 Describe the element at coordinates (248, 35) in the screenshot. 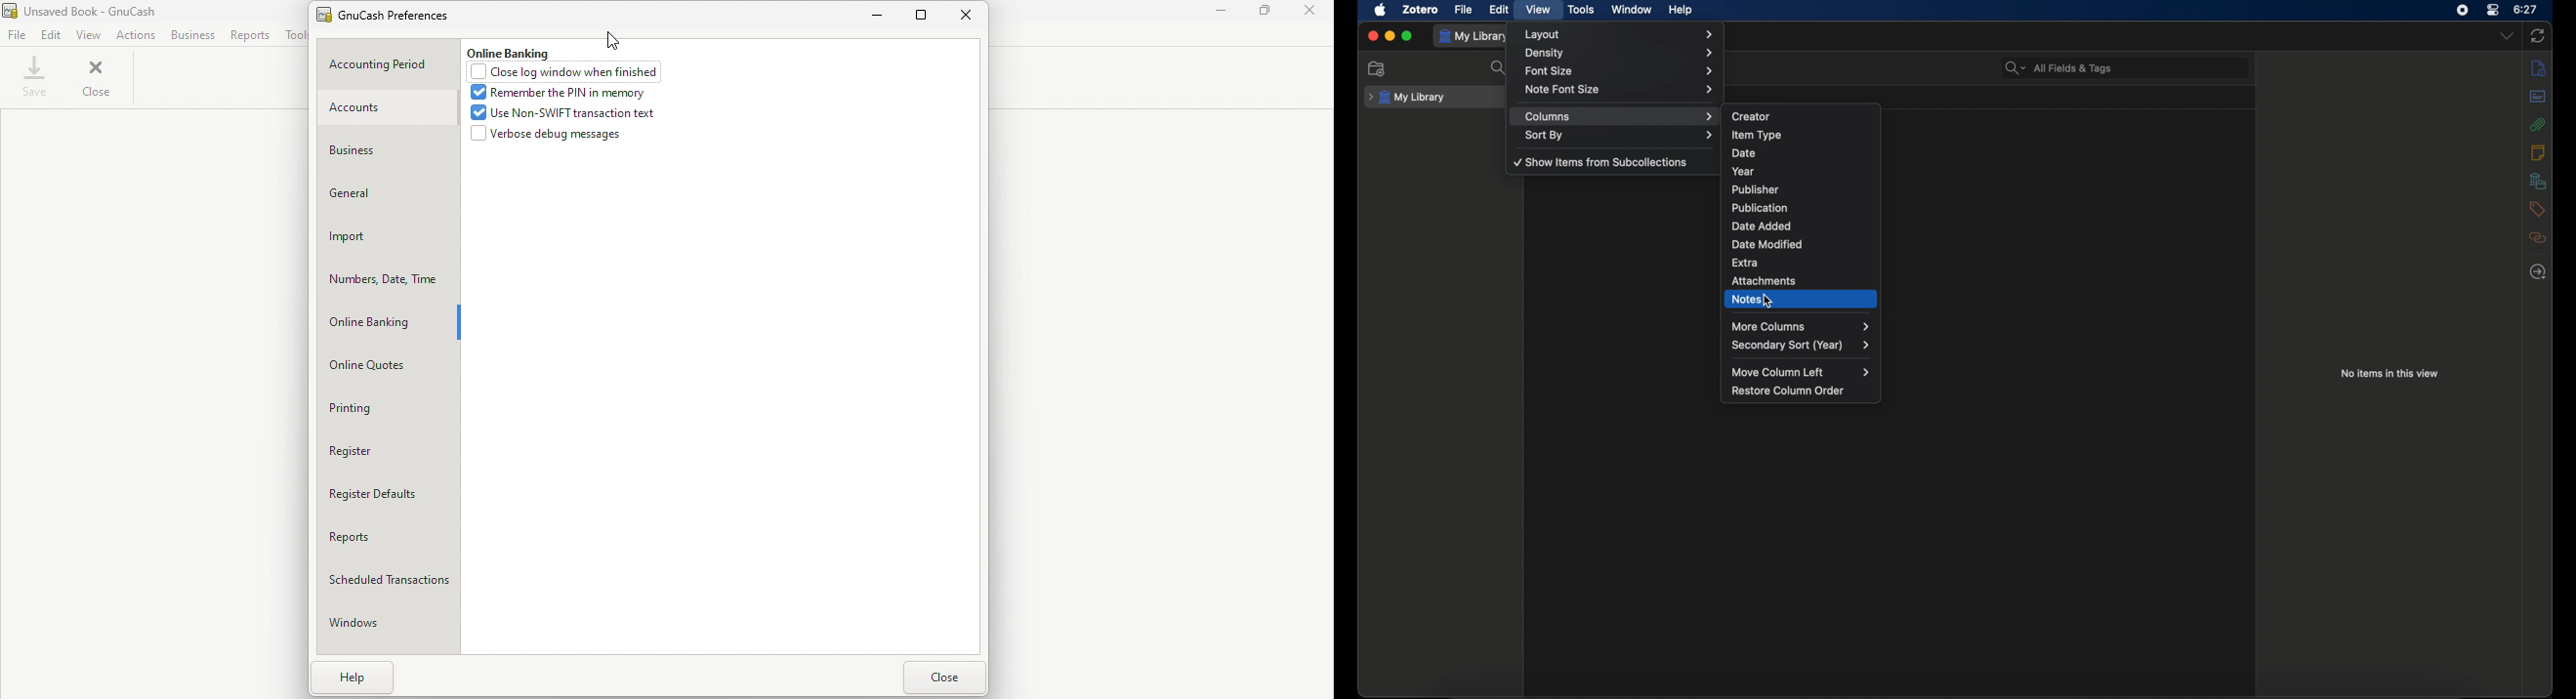

I see `Reports` at that location.